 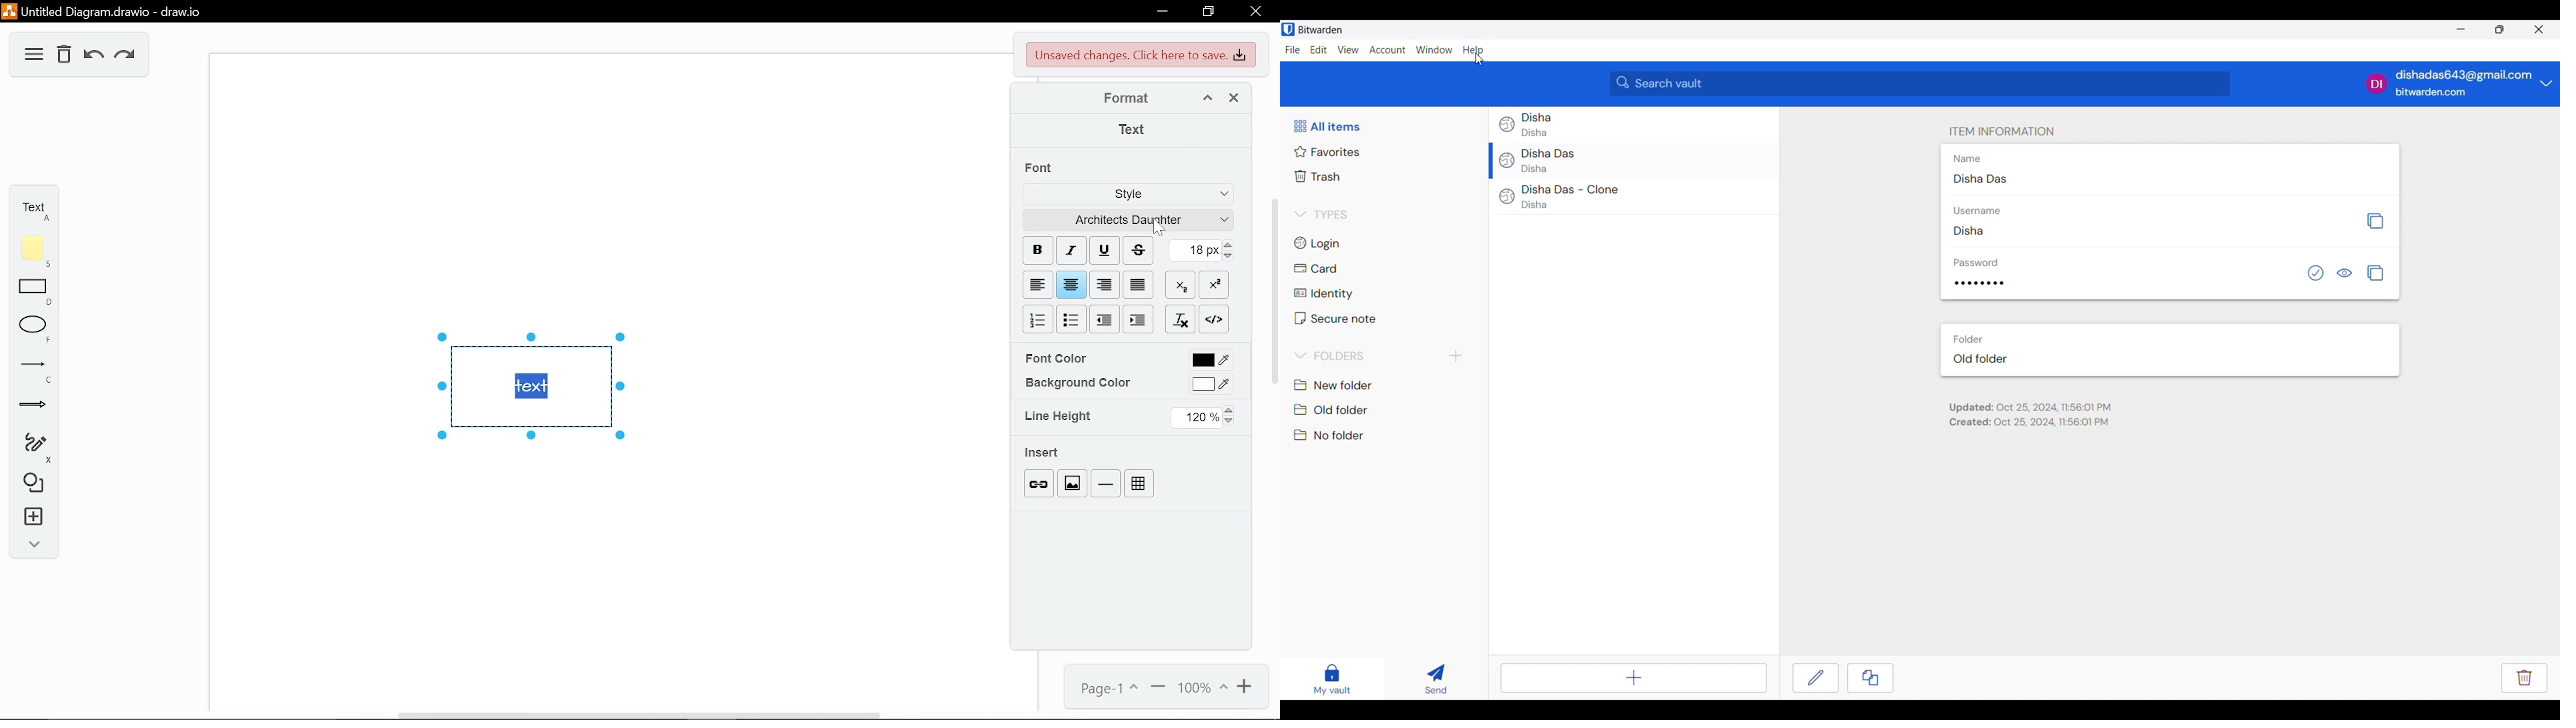 I want to click on delete, so click(x=64, y=55).